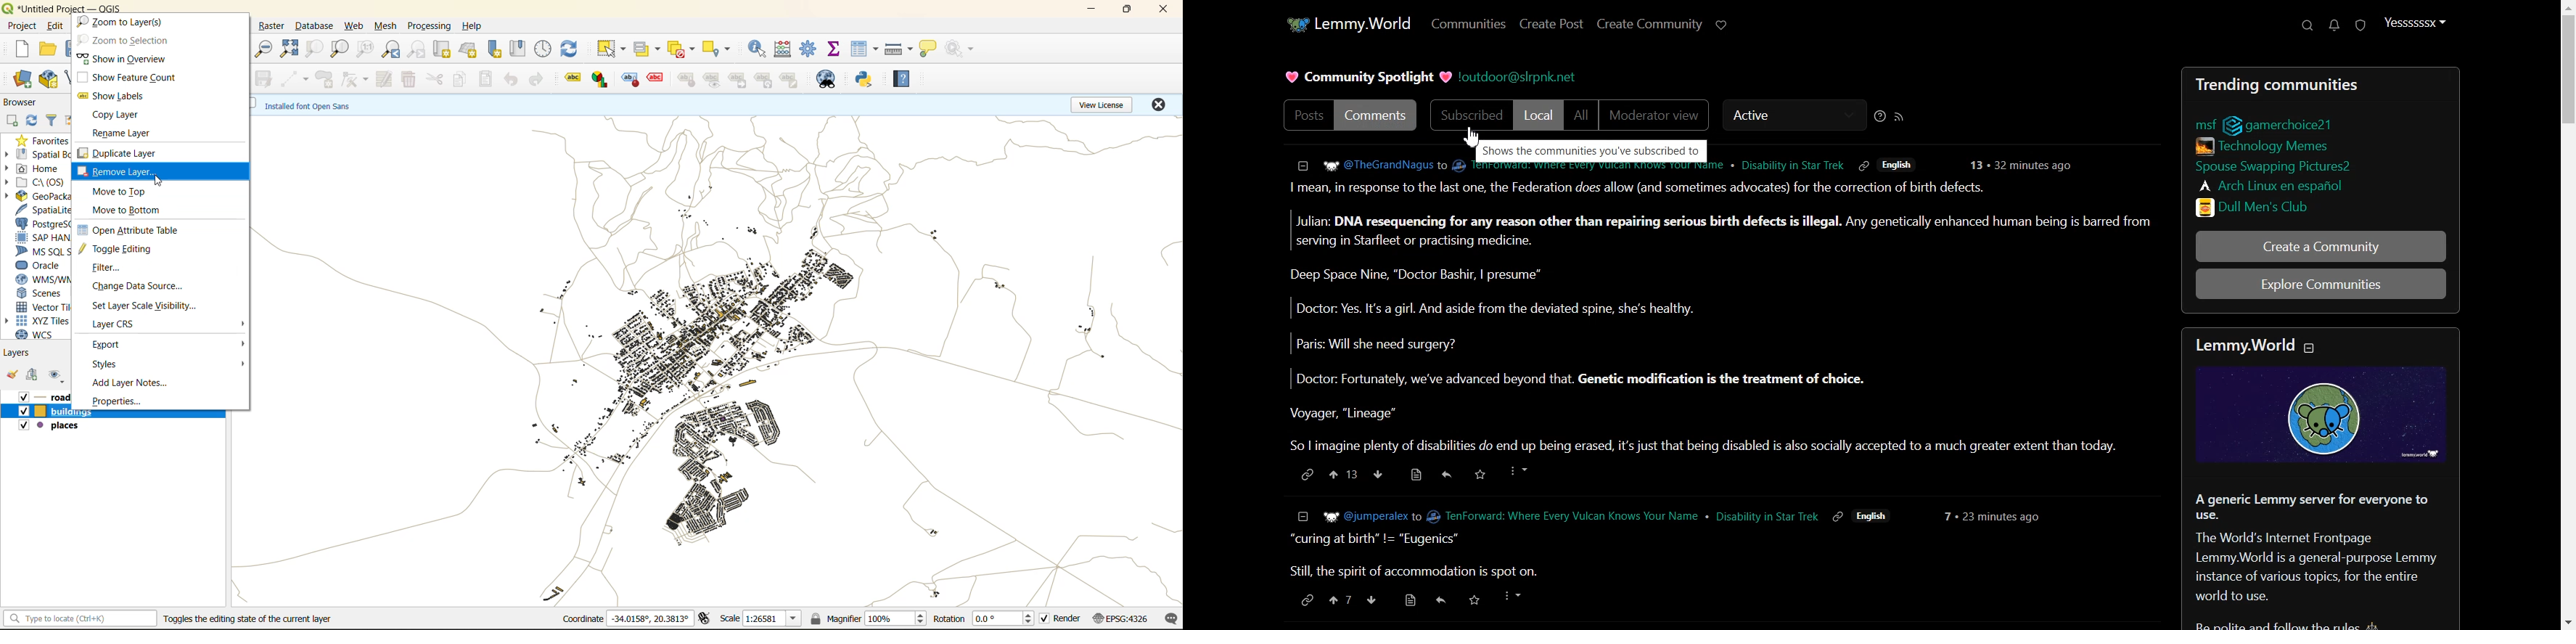 Image resolution: width=2576 pixels, height=644 pixels. Describe the element at coordinates (1097, 10) in the screenshot. I see `minimize` at that location.